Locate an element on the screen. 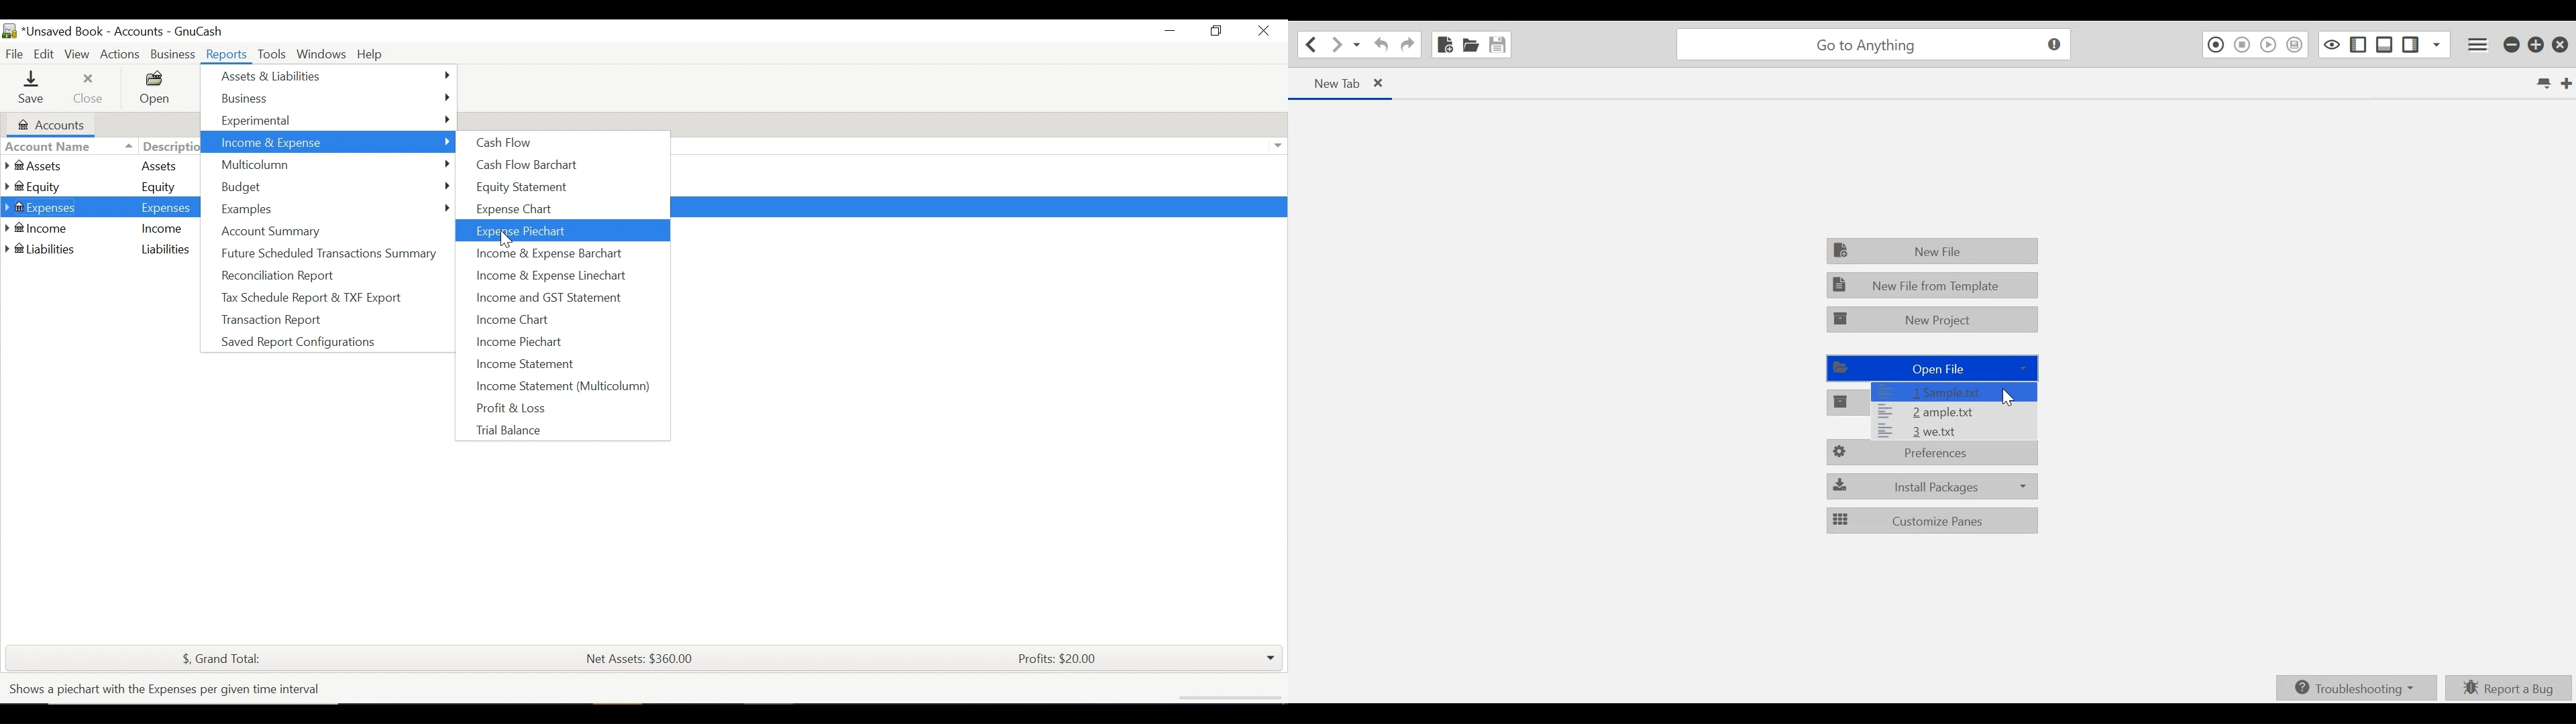 Image resolution: width=2576 pixels, height=728 pixels. Restore is located at coordinates (1214, 32).